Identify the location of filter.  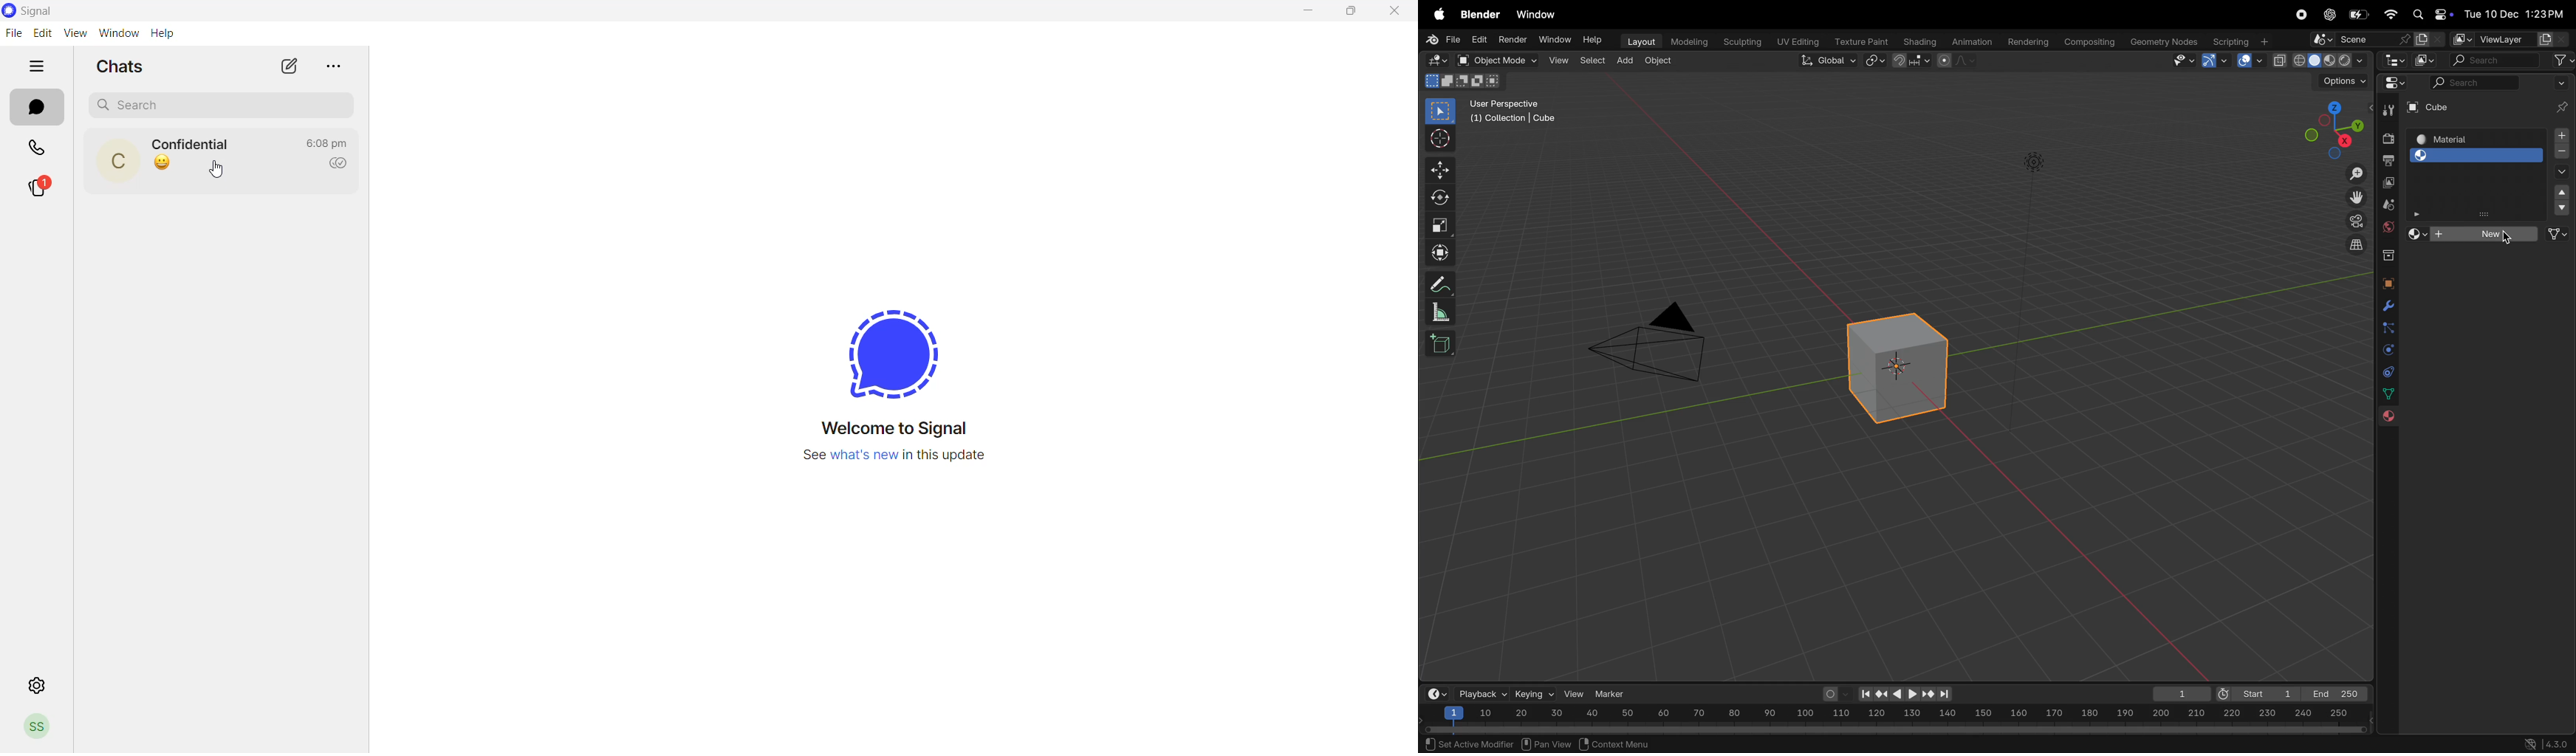
(2563, 60).